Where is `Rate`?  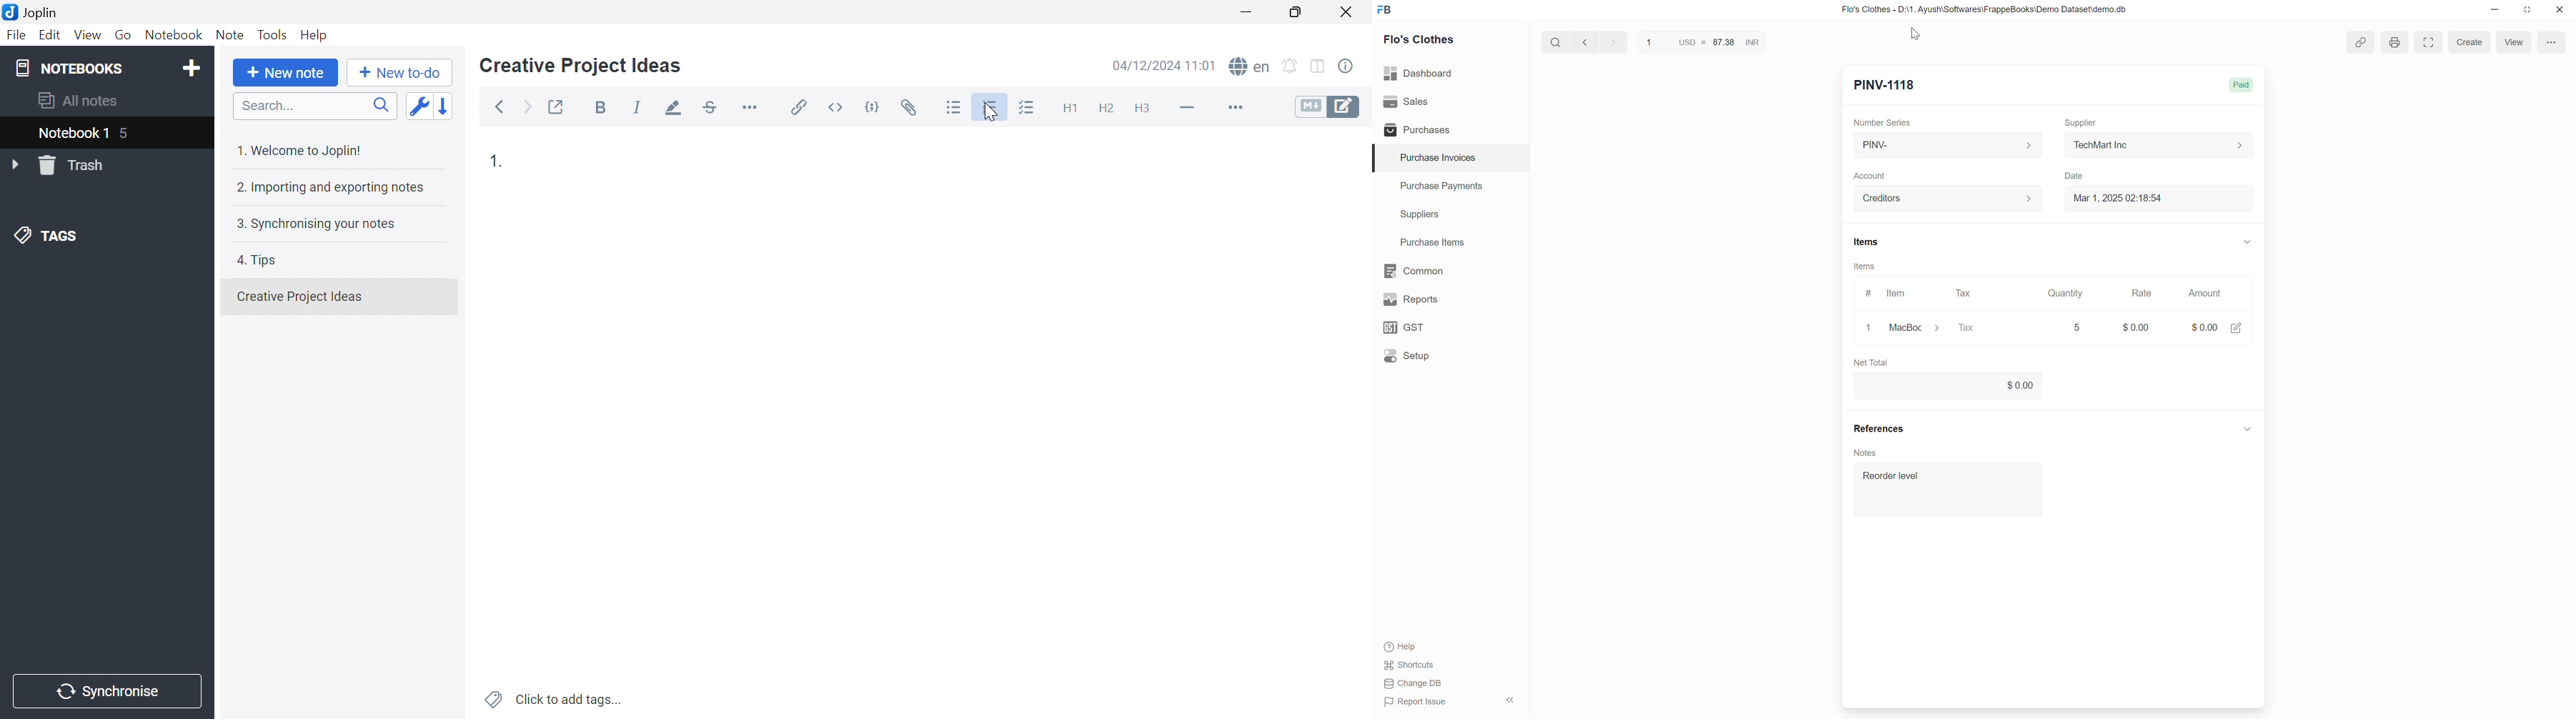
Rate is located at coordinates (2142, 293).